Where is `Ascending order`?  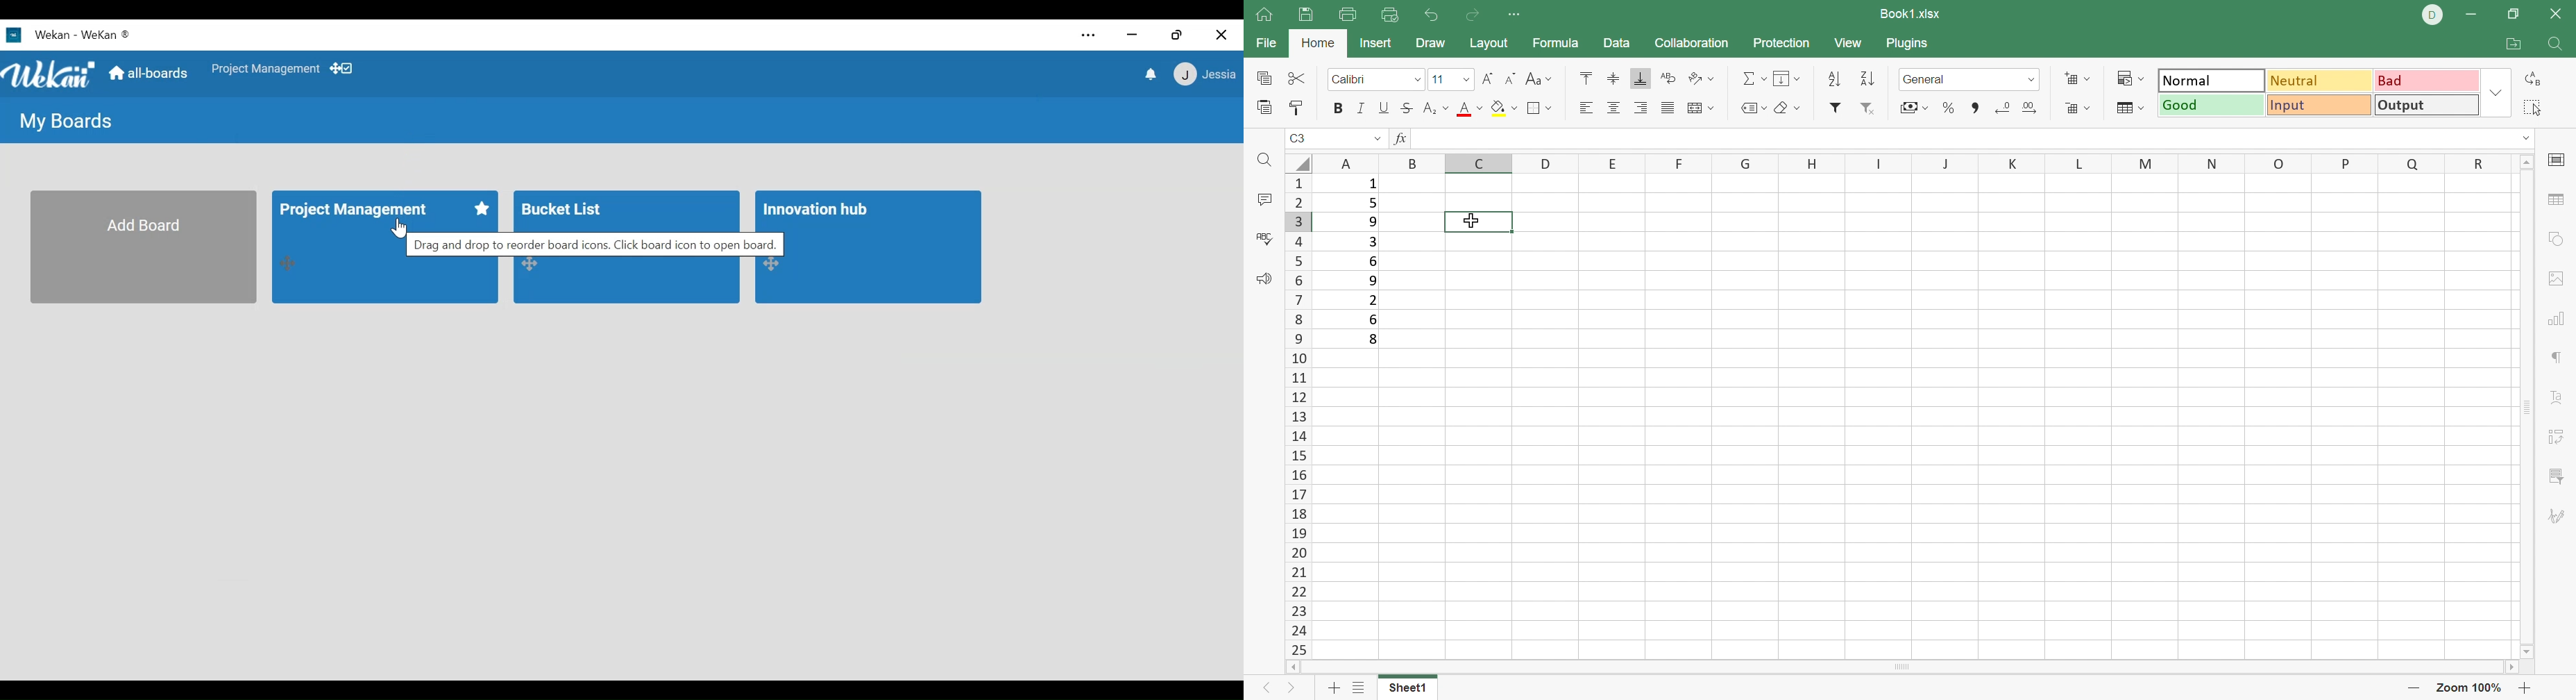 Ascending order is located at coordinates (1834, 80).